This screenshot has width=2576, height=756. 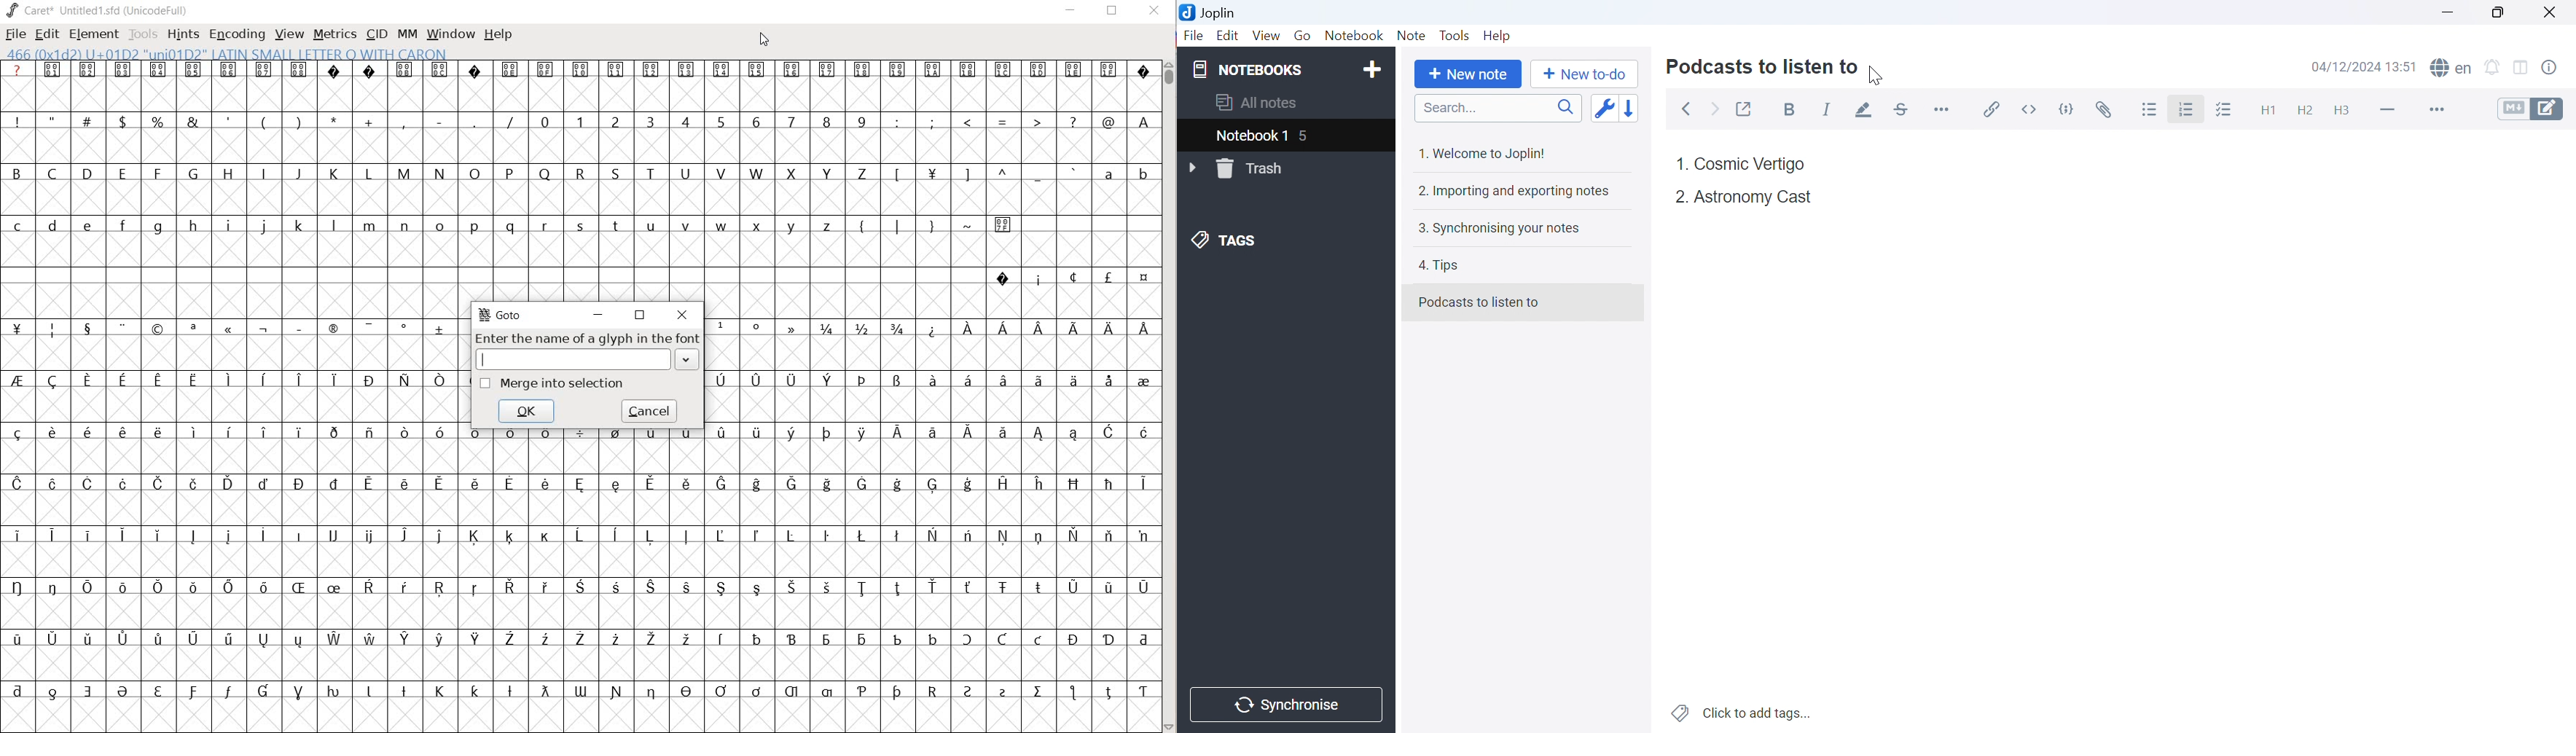 What do you see at coordinates (2188, 109) in the screenshot?
I see `Numbered list` at bounding box center [2188, 109].